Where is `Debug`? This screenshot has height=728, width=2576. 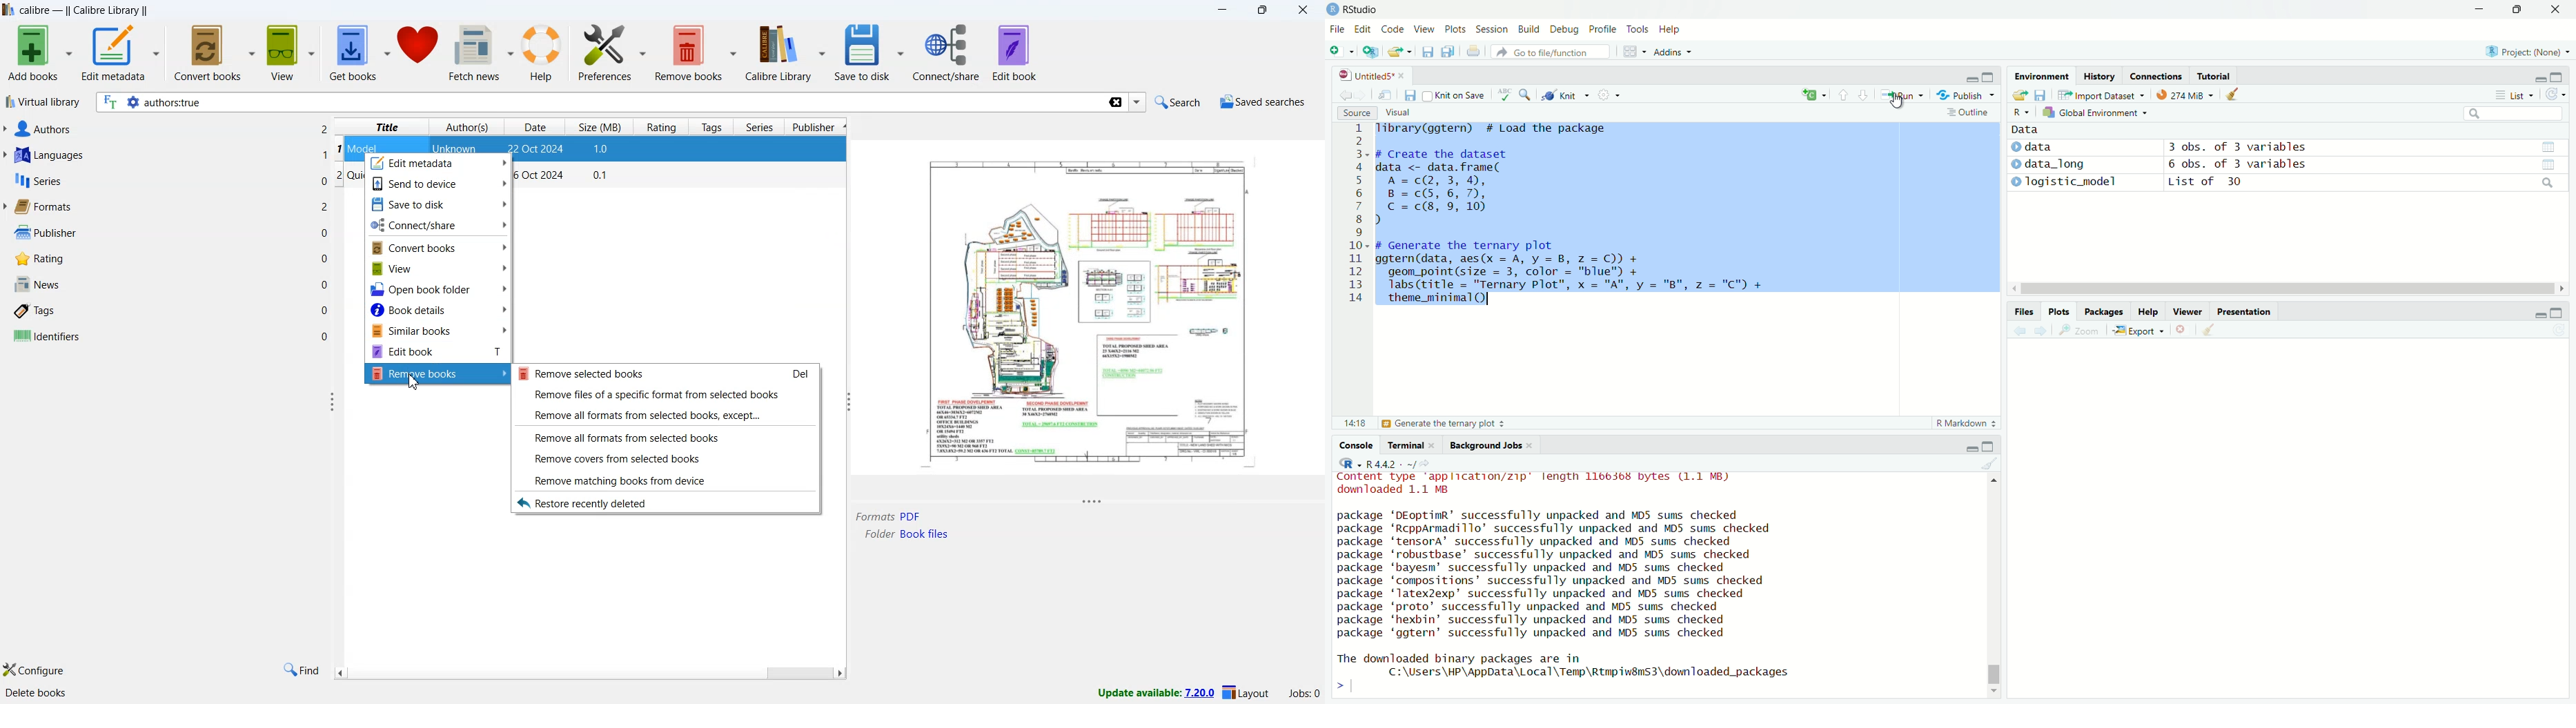 Debug is located at coordinates (1561, 30).